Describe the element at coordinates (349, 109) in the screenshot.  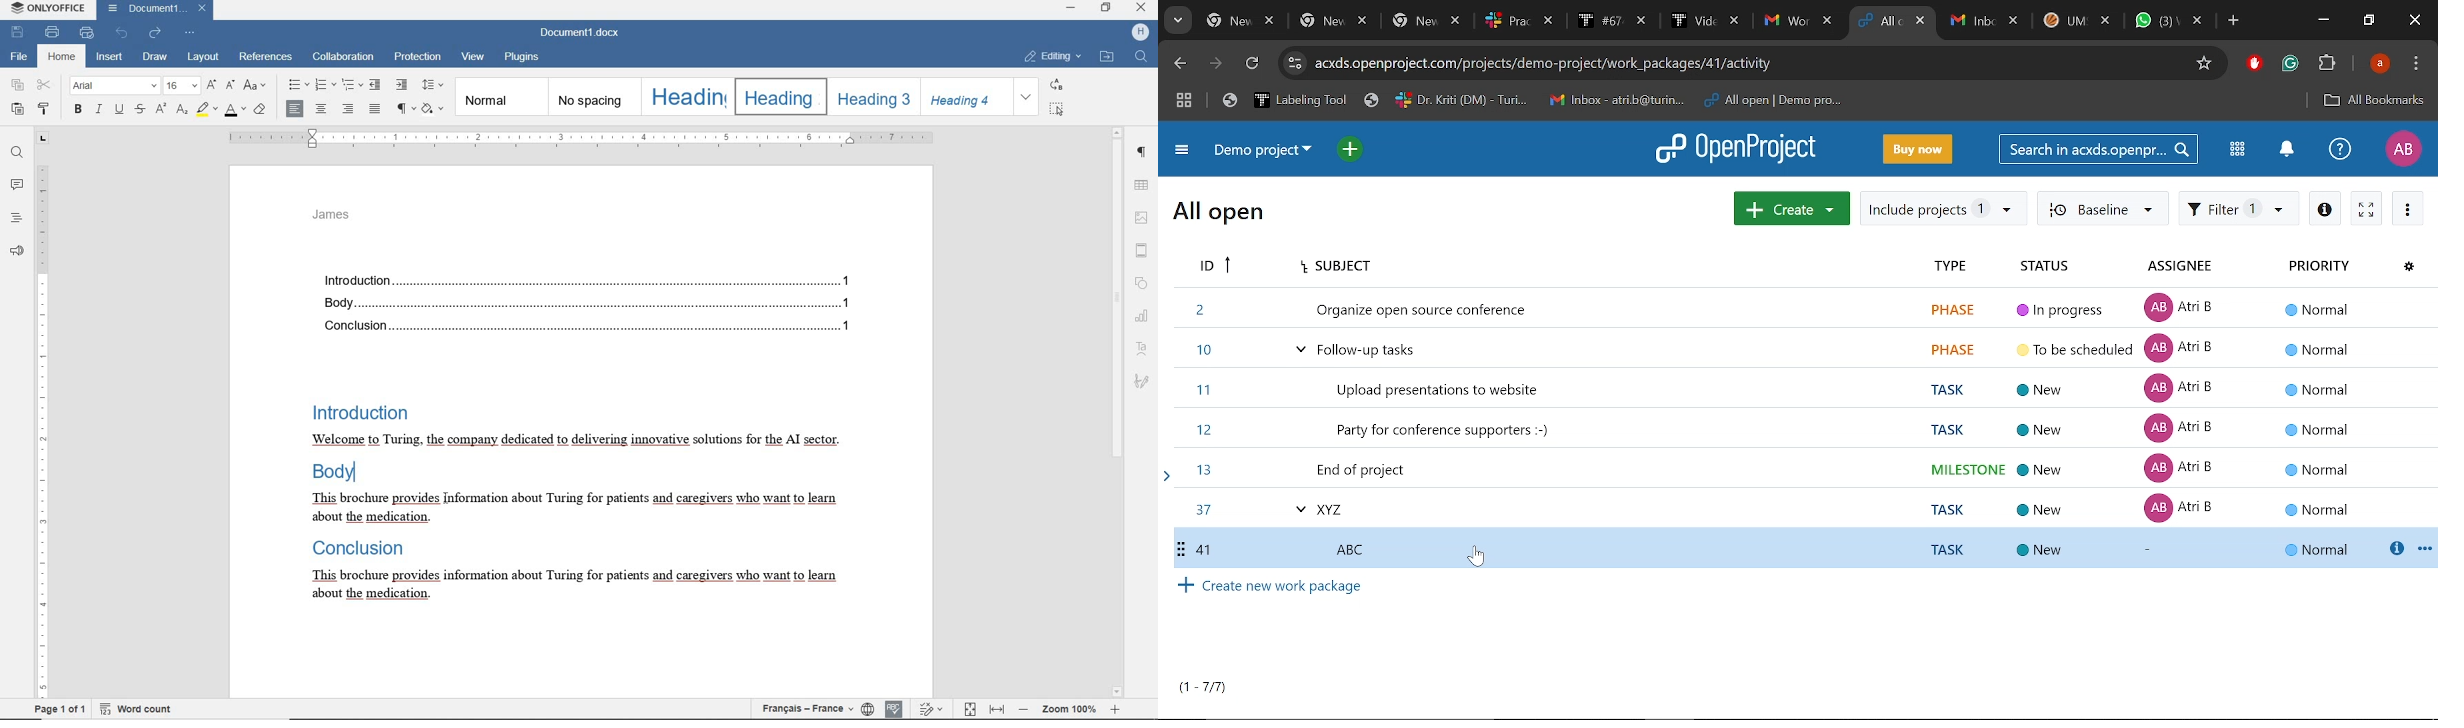
I see `ALIGN RIGHT` at that location.